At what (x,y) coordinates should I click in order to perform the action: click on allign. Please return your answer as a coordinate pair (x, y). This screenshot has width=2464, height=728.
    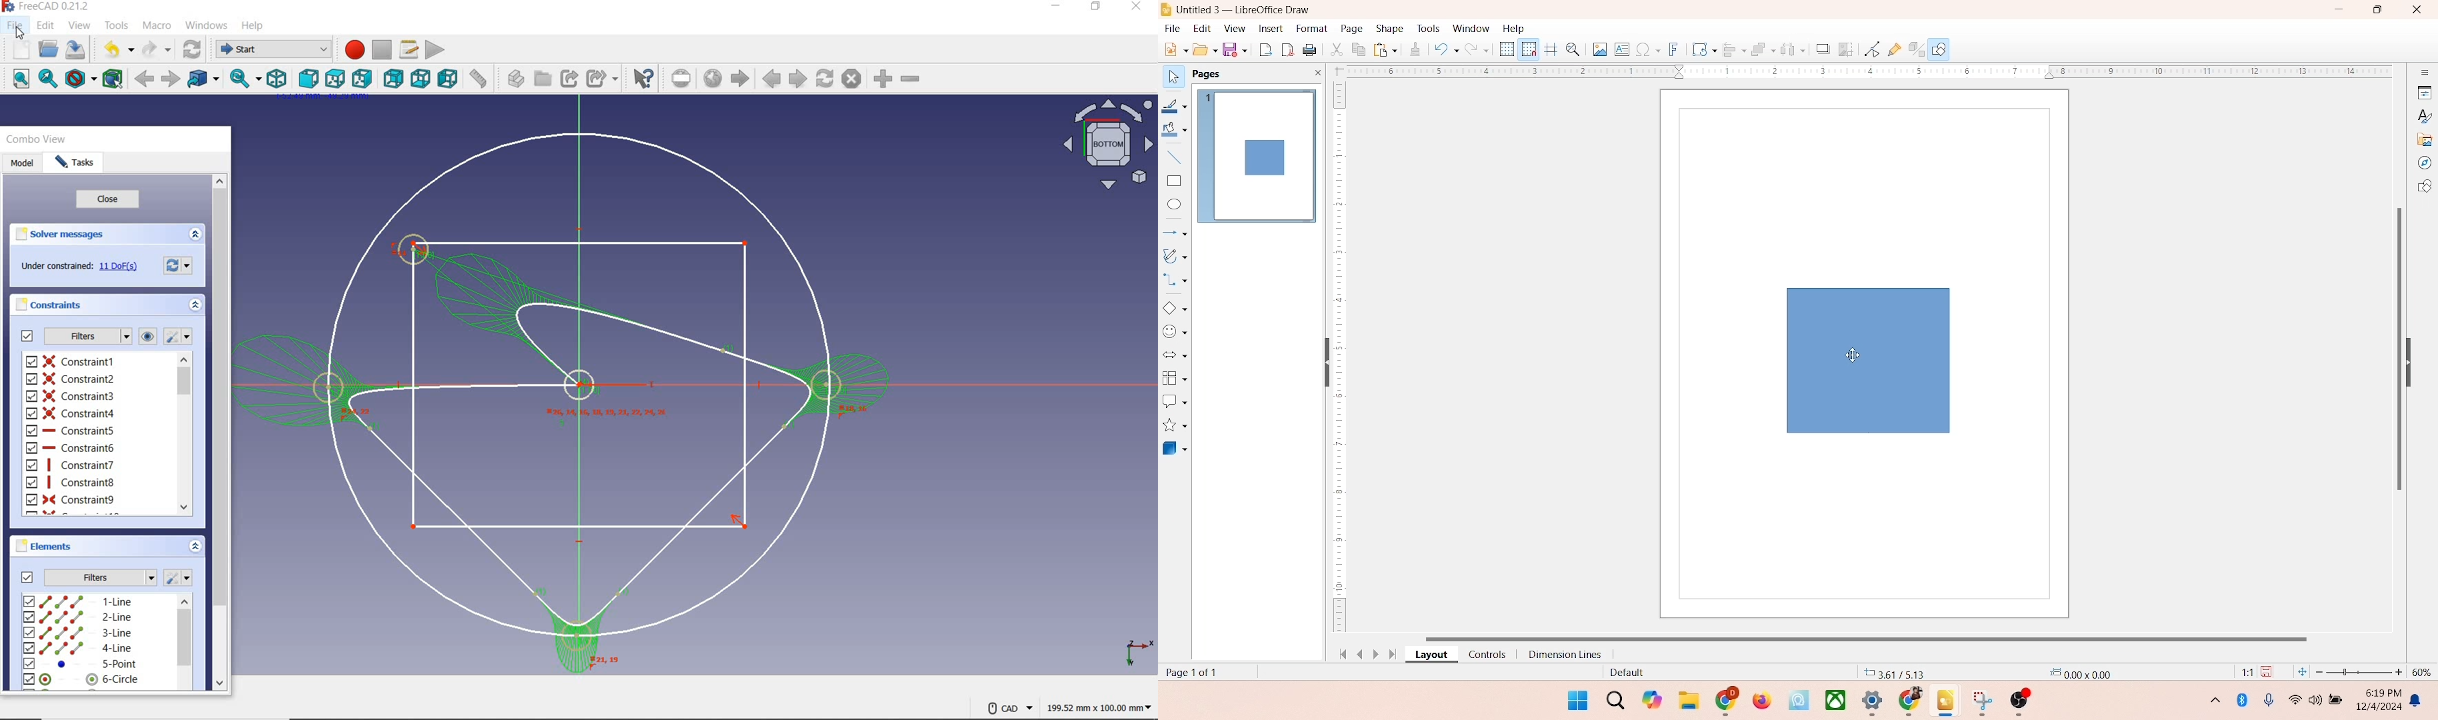
    Looking at the image, I should click on (1730, 47).